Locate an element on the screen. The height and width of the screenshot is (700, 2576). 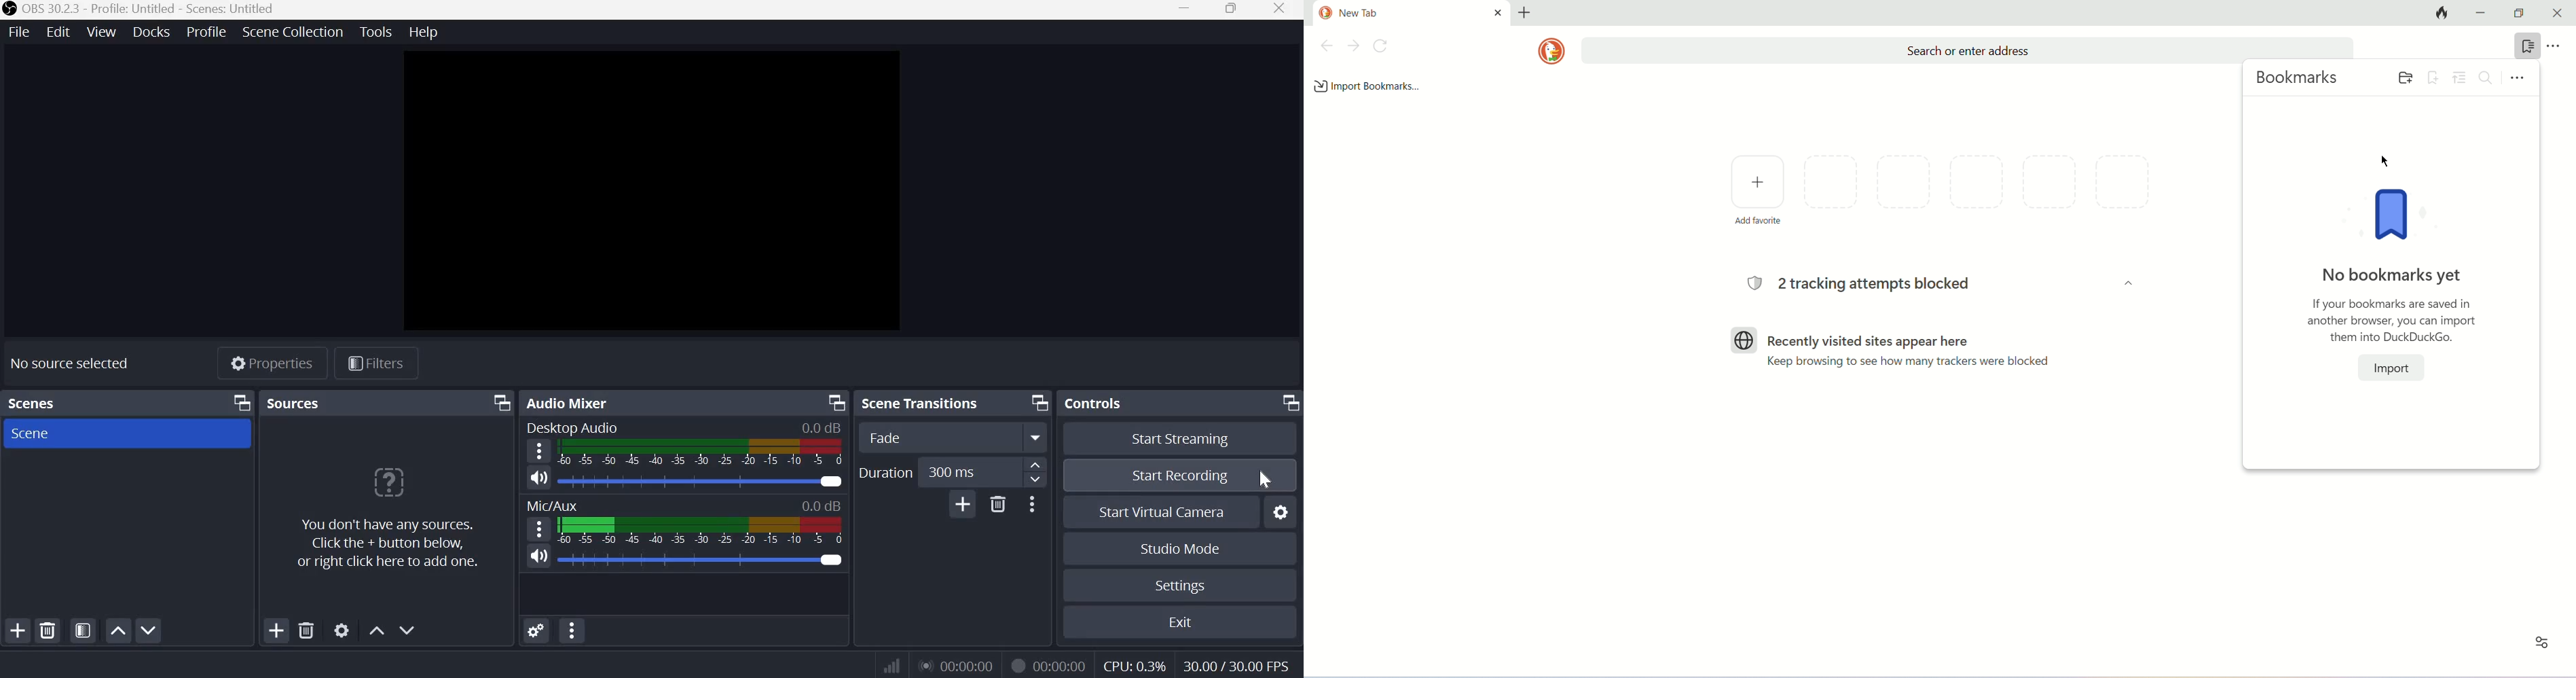
Speaker icon is located at coordinates (540, 556).